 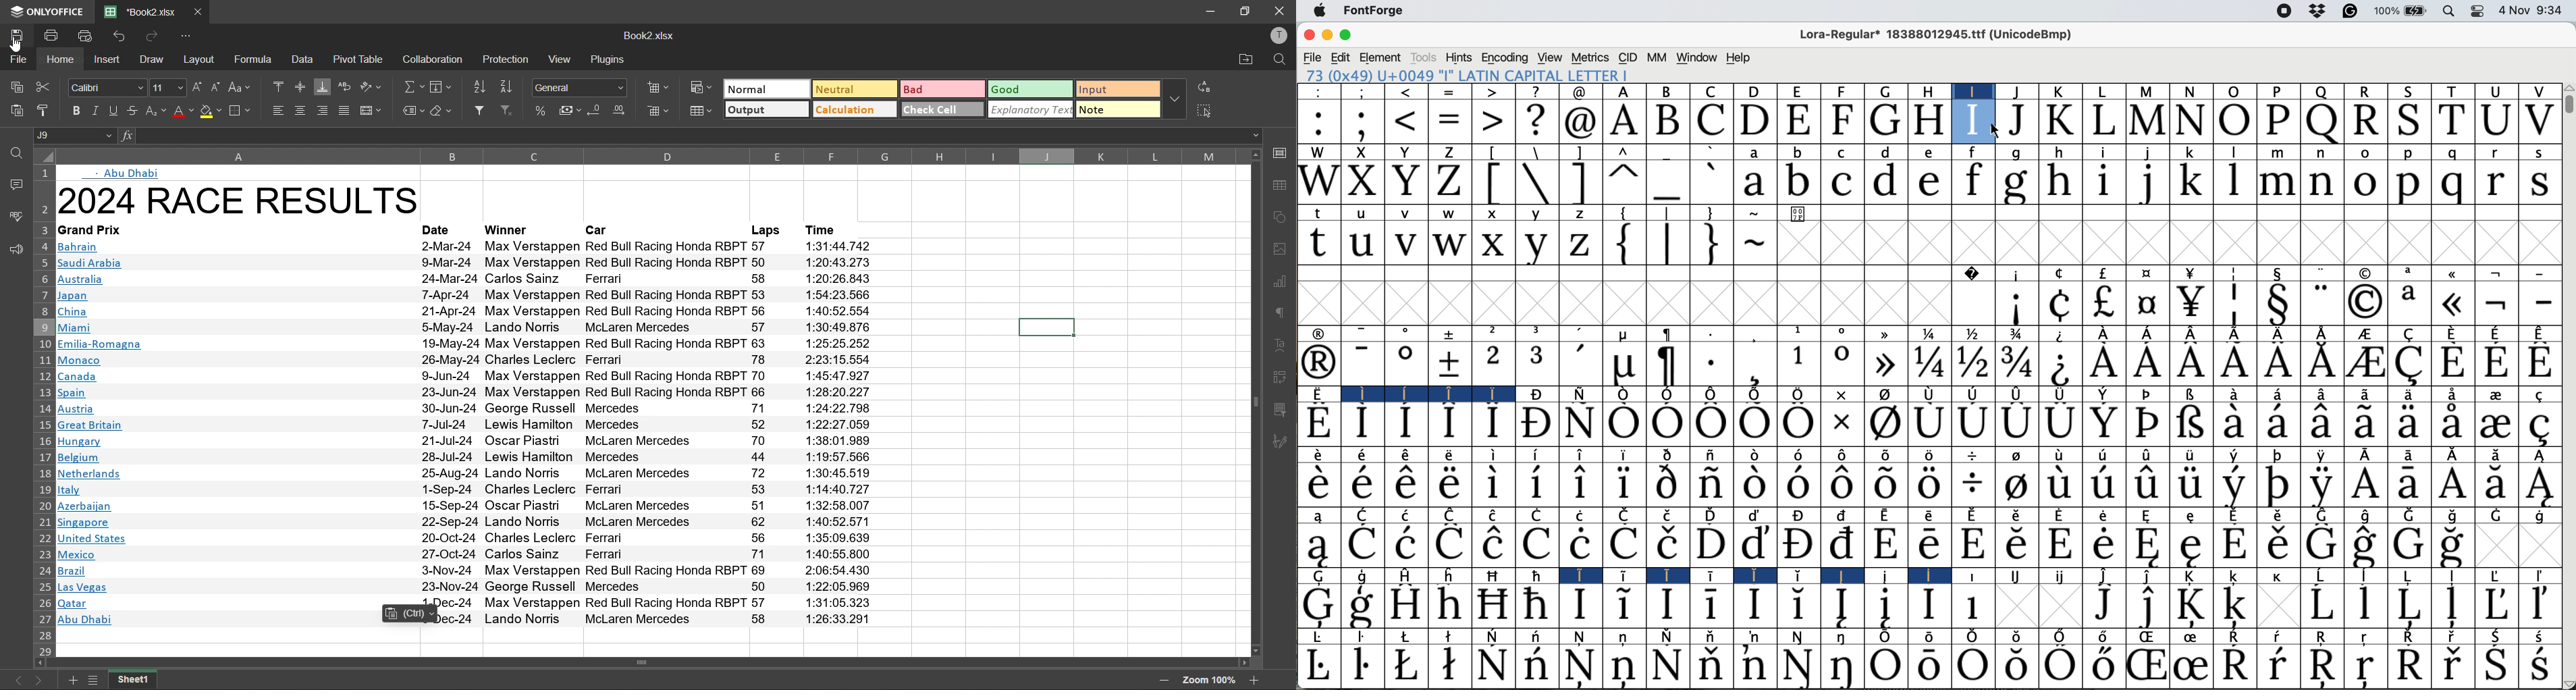 I want to click on E, so click(x=1799, y=122).